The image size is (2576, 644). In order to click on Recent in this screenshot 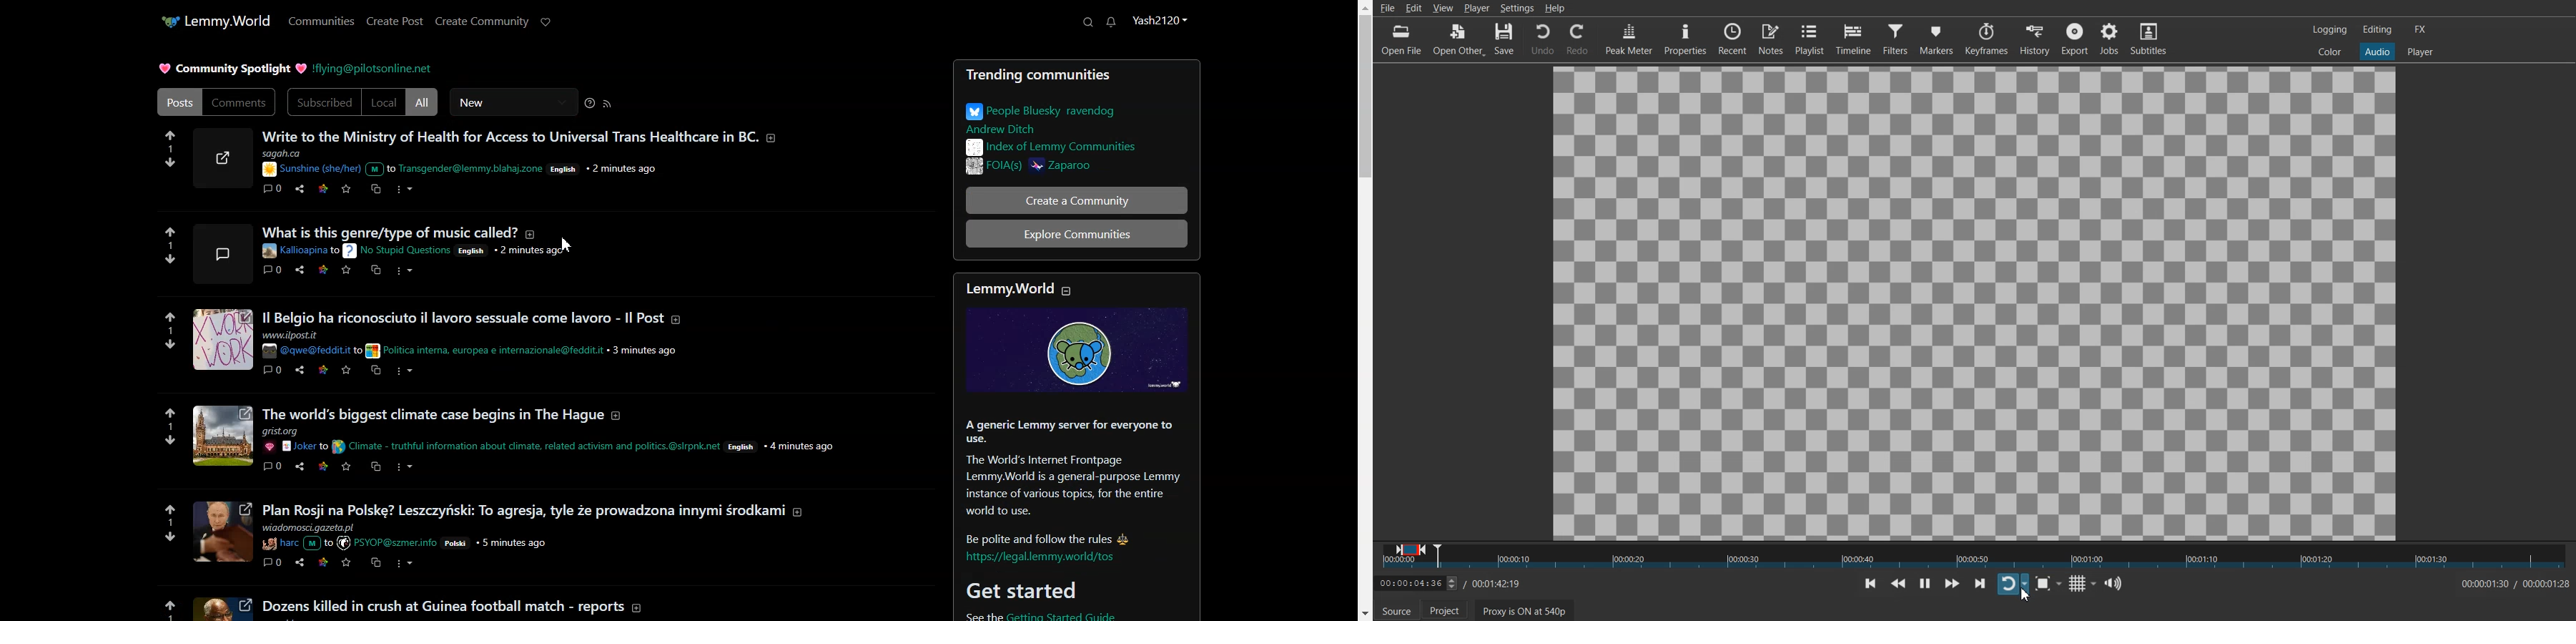, I will do `click(1733, 38)`.